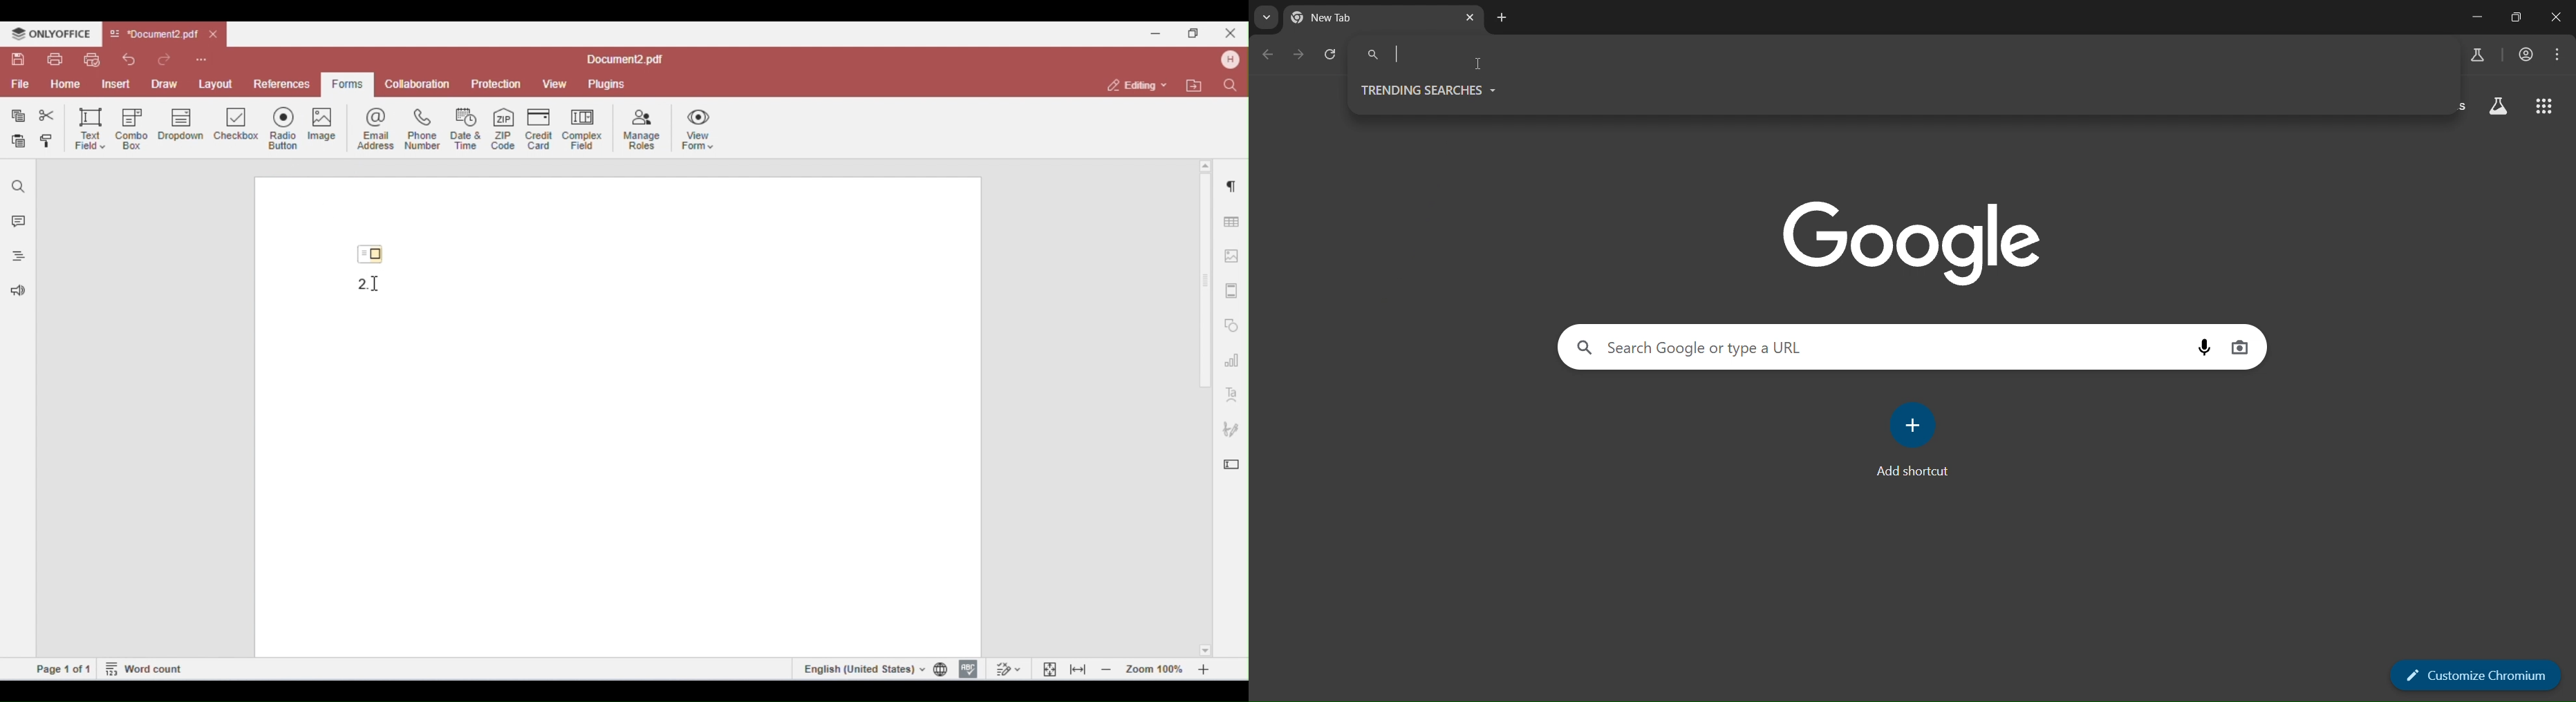 The image size is (2576, 728). What do you see at coordinates (1470, 19) in the screenshot?
I see `close tab` at bounding box center [1470, 19].